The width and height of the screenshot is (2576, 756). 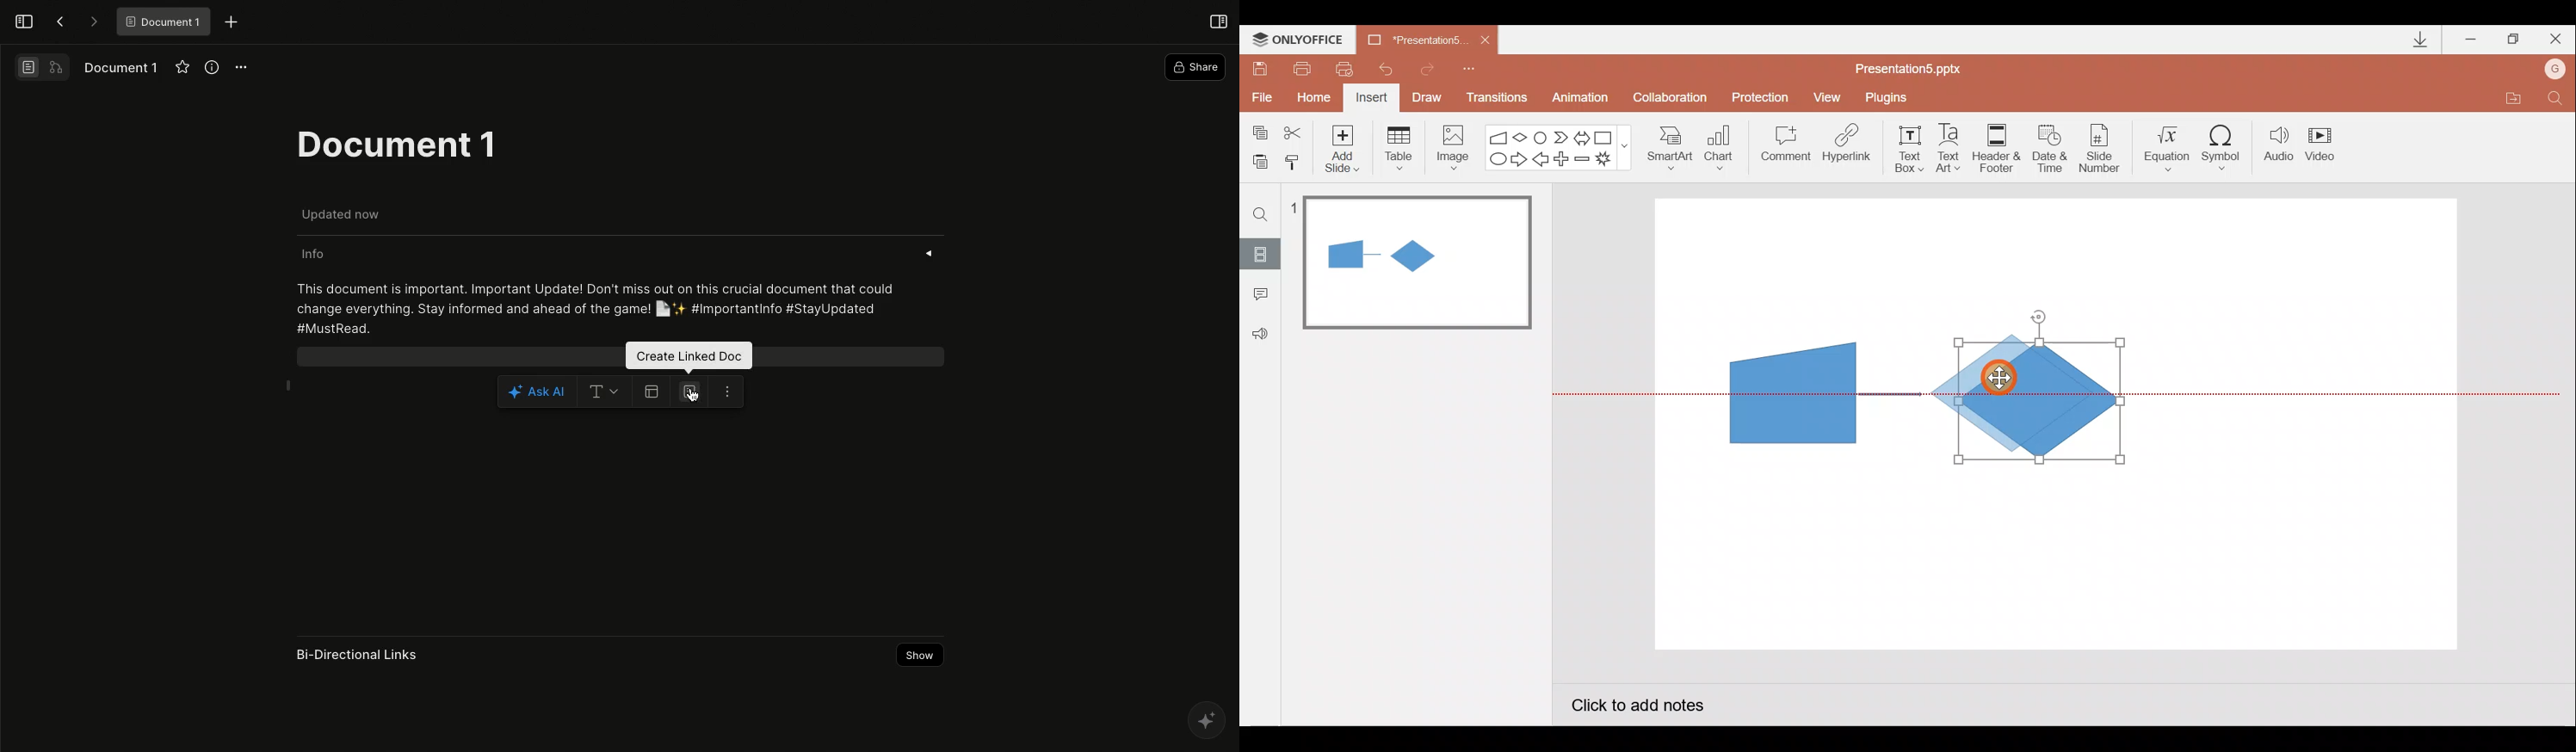 I want to click on ® Document 1, so click(x=163, y=22).